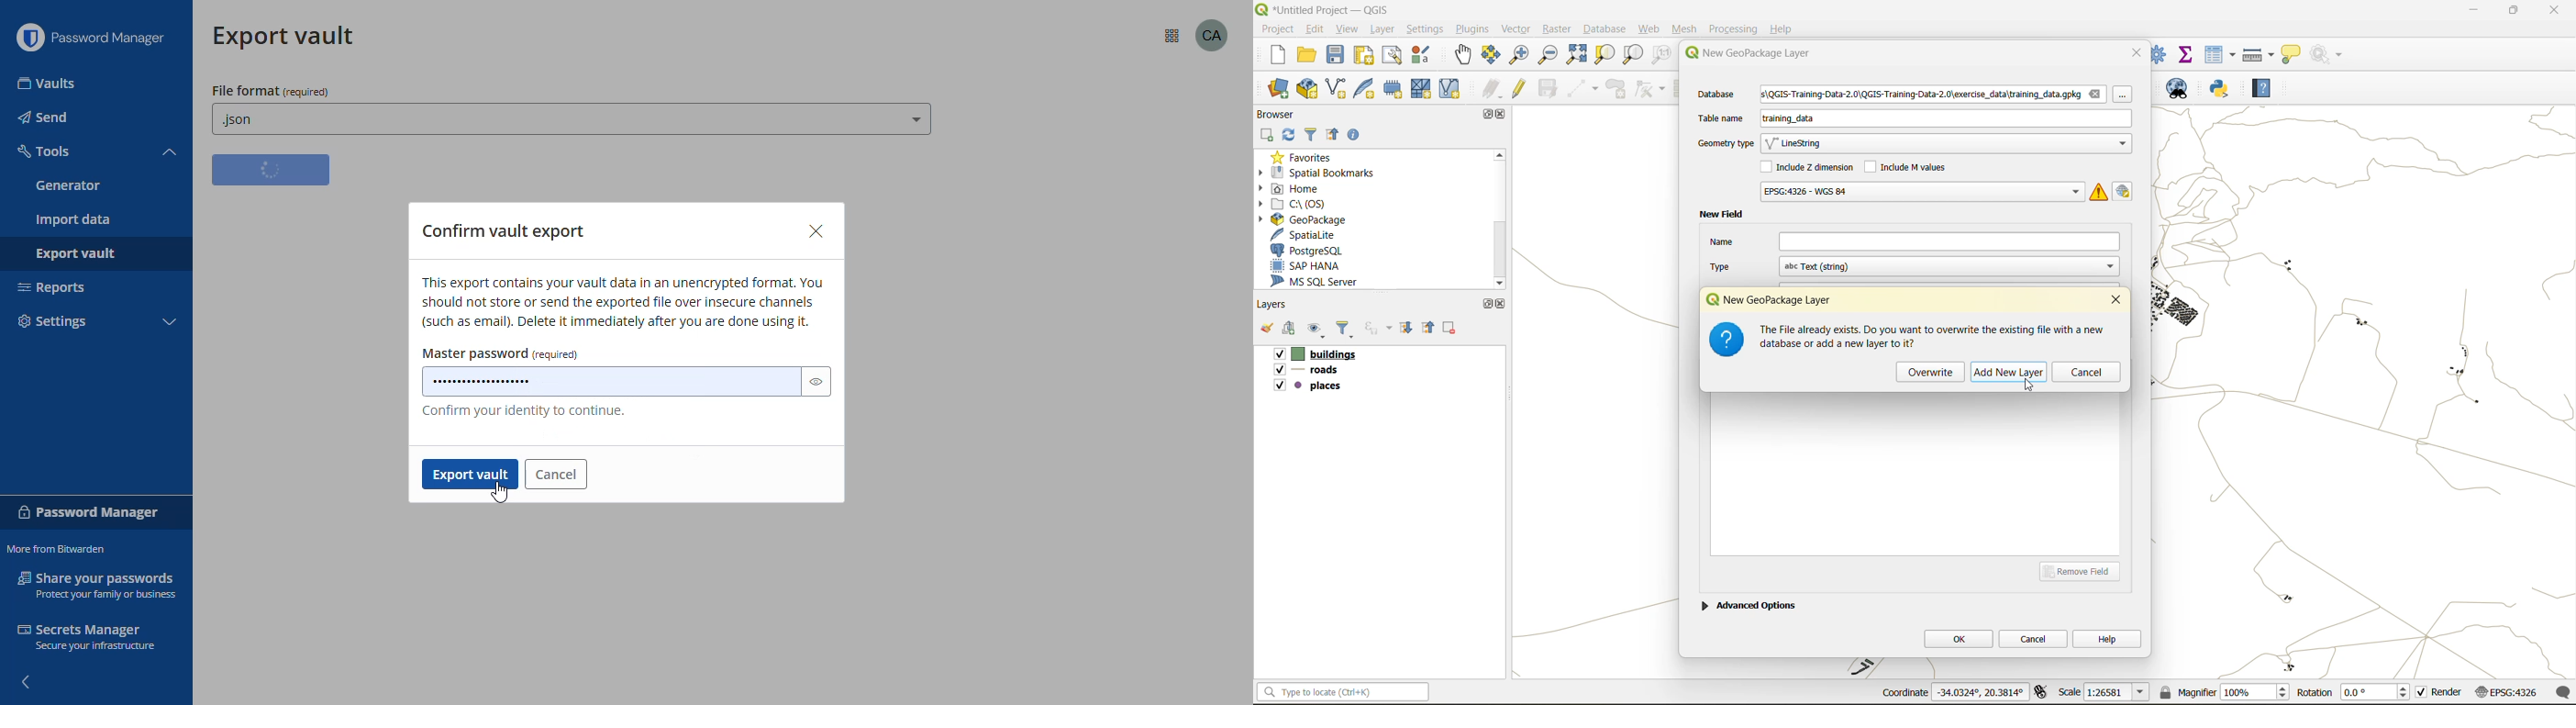 Image resolution: width=2576 pixels, height=728 pixels. Describe the element at coordinates (1365, 57) in the screenshot. I see `print layout` at that location.